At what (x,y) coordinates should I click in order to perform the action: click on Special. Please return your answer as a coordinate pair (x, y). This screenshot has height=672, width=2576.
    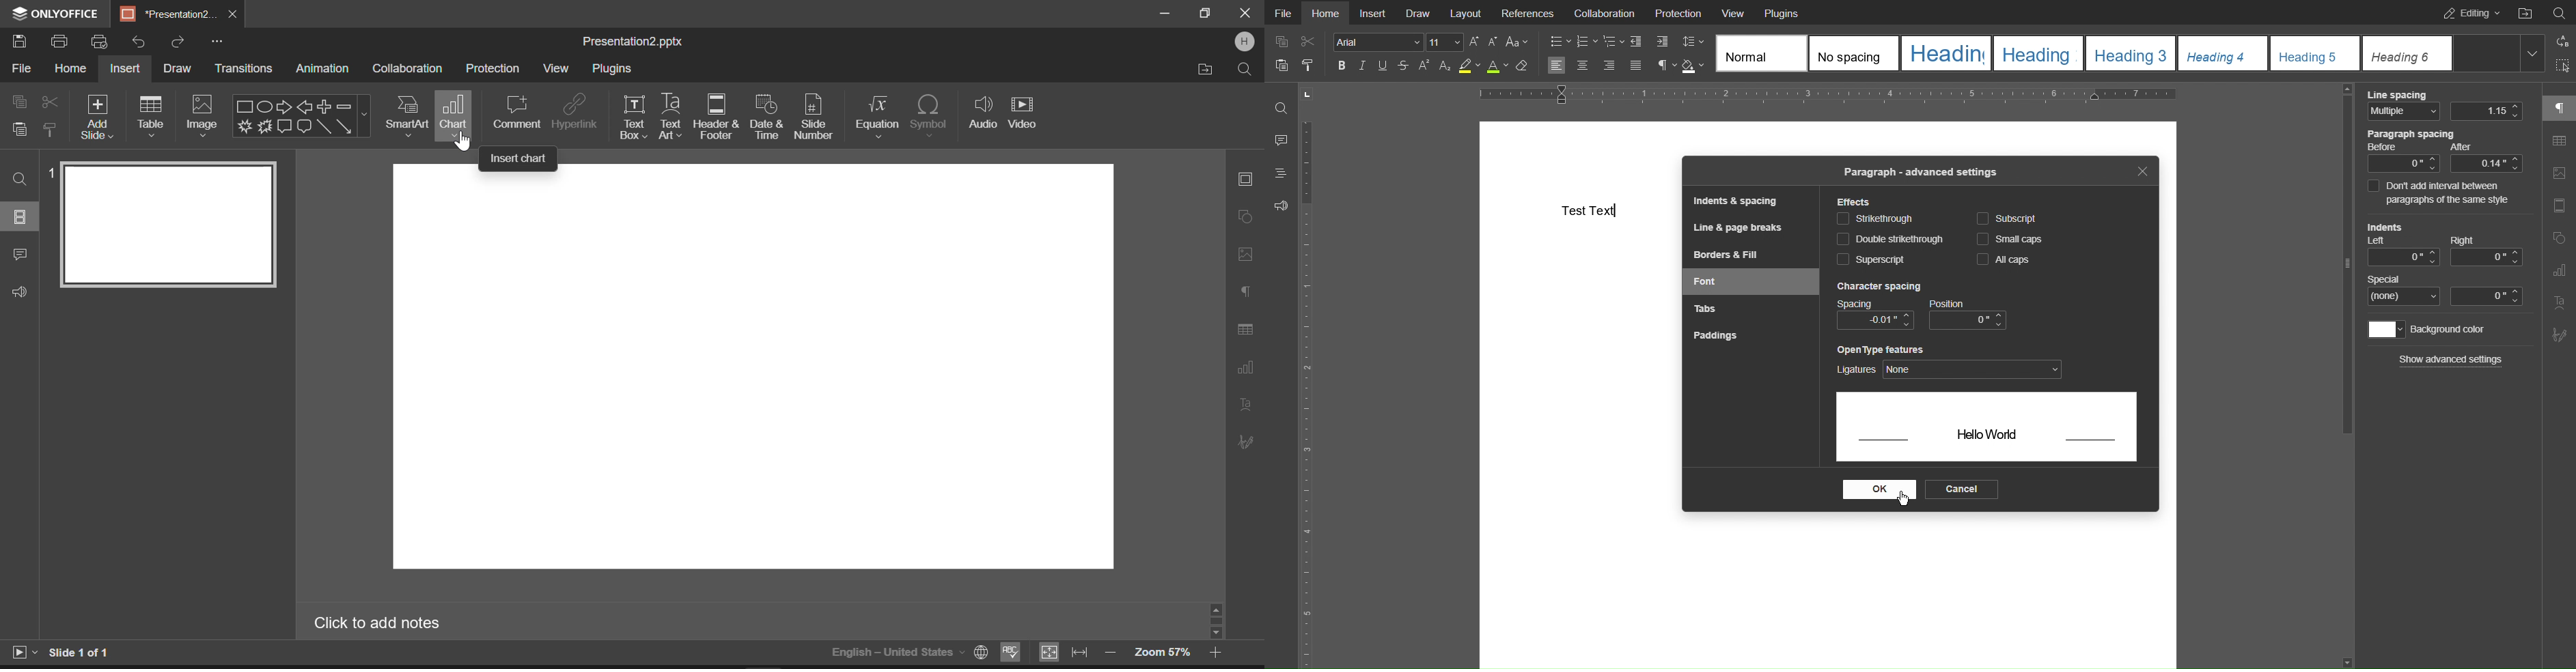
    Looking at the image, I should click on (2446, 289).